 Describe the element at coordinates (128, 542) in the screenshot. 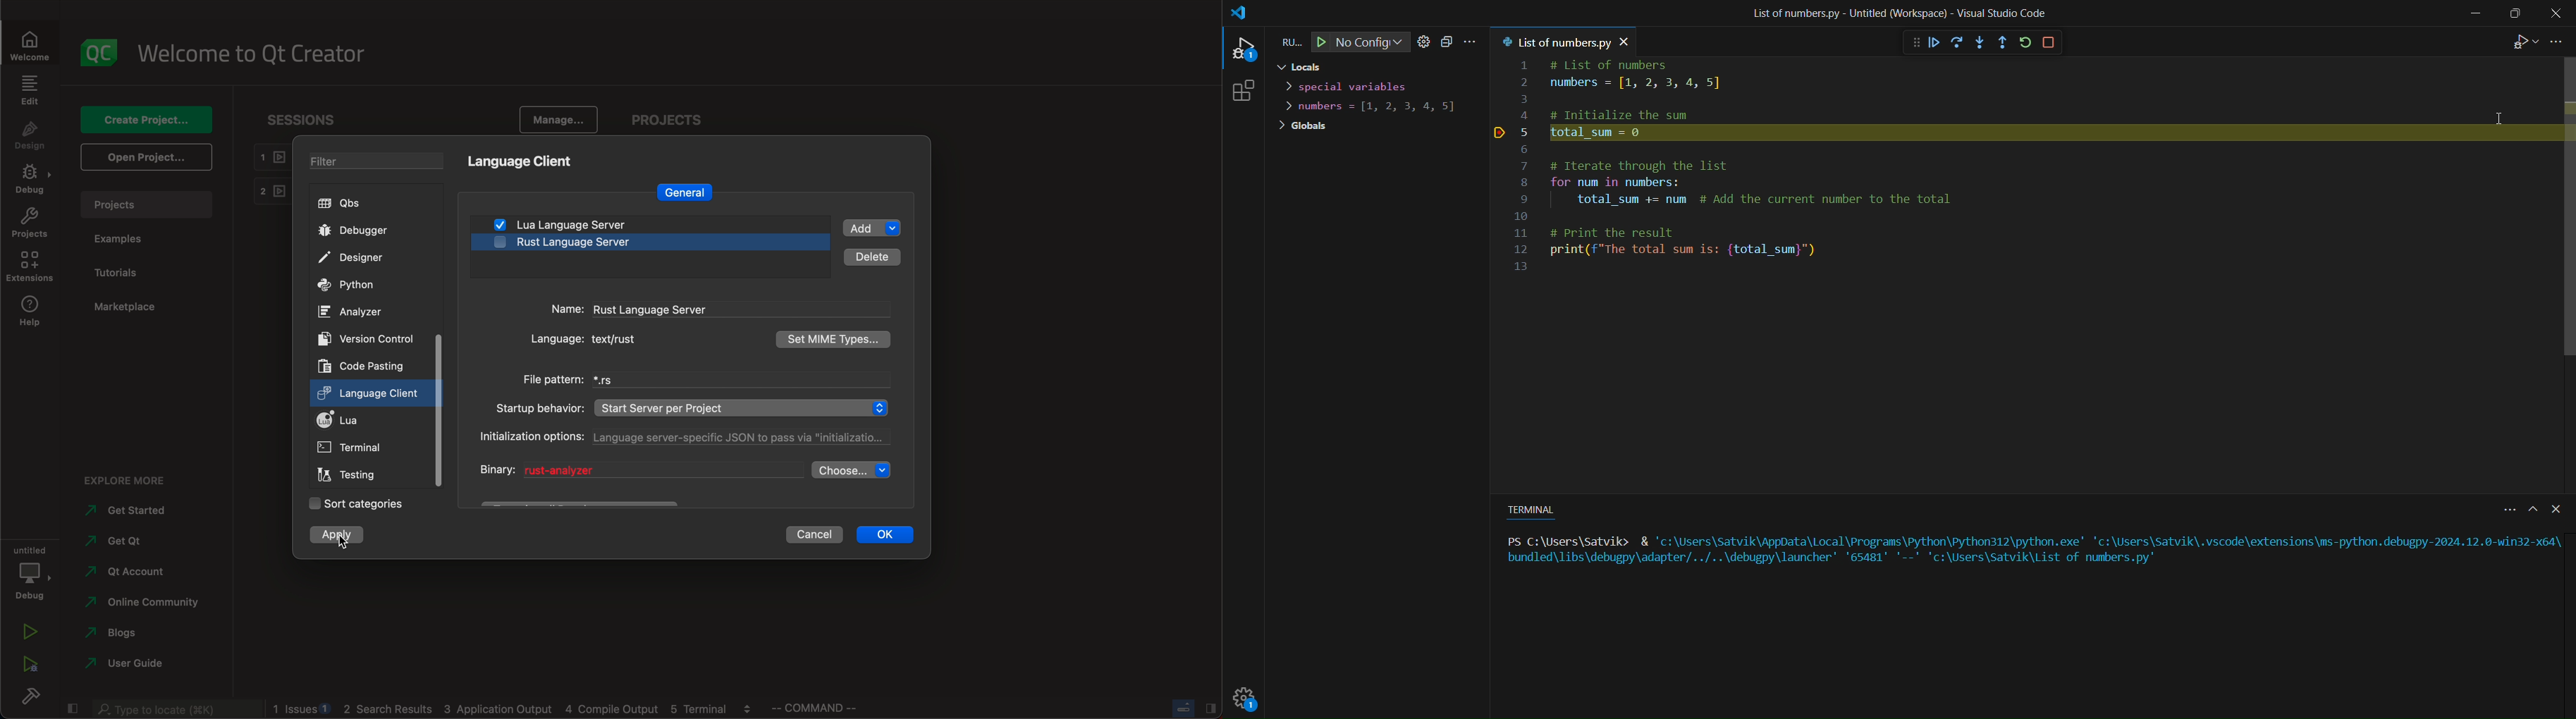

I see `get qt` at that location.